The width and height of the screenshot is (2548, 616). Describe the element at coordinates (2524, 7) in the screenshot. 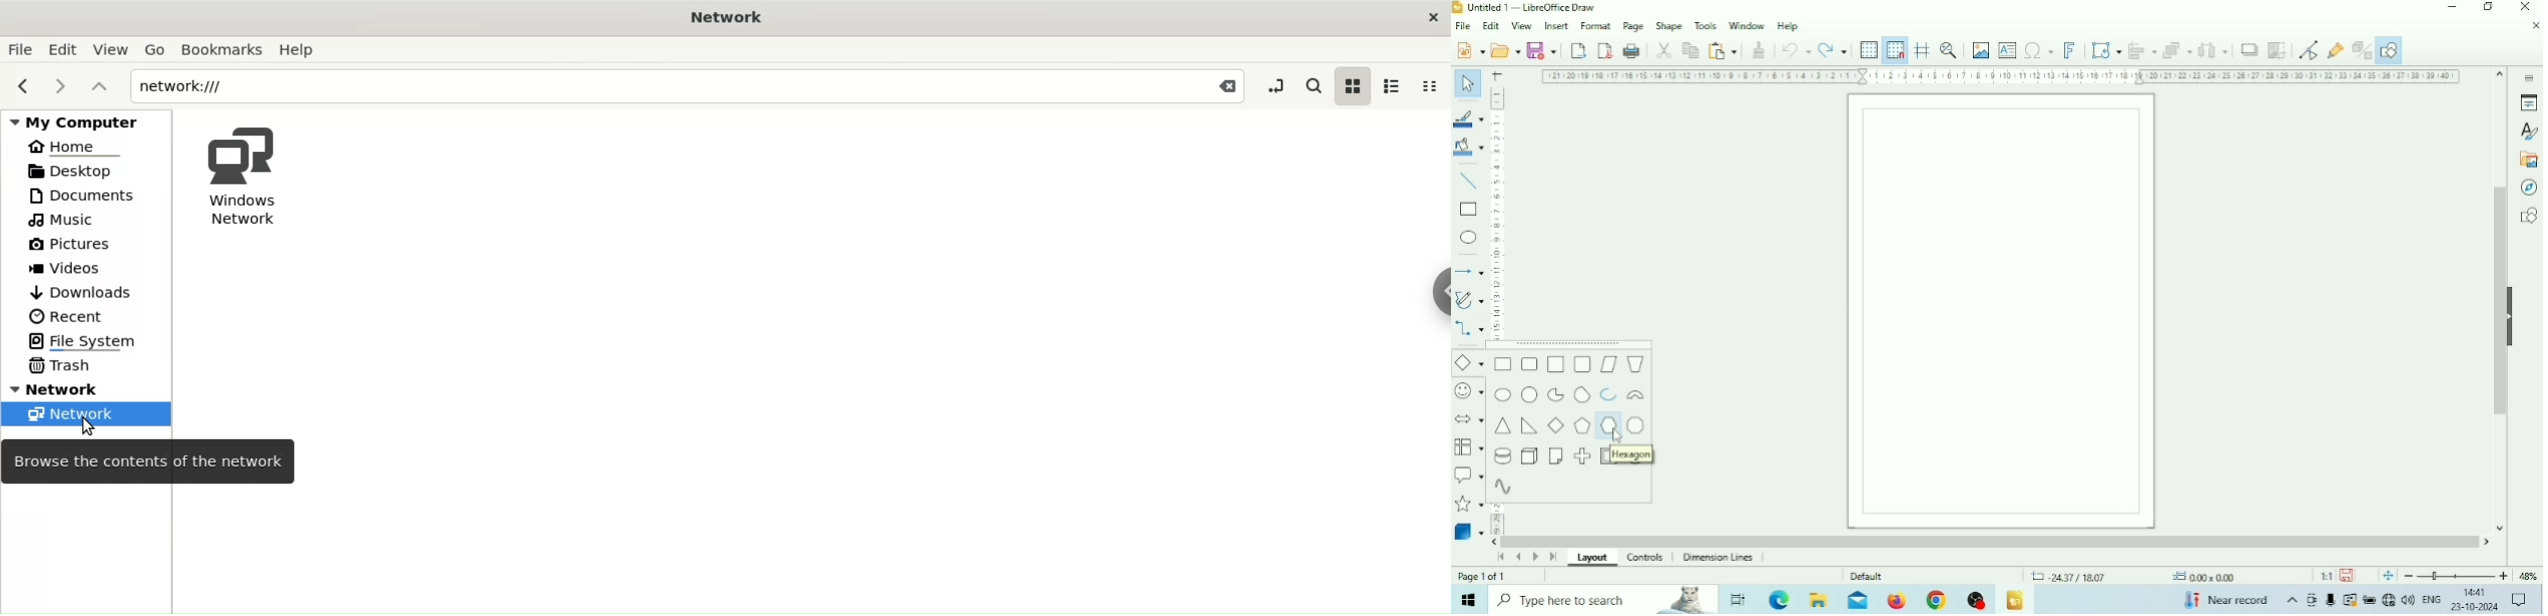

I see `Close` at that location.